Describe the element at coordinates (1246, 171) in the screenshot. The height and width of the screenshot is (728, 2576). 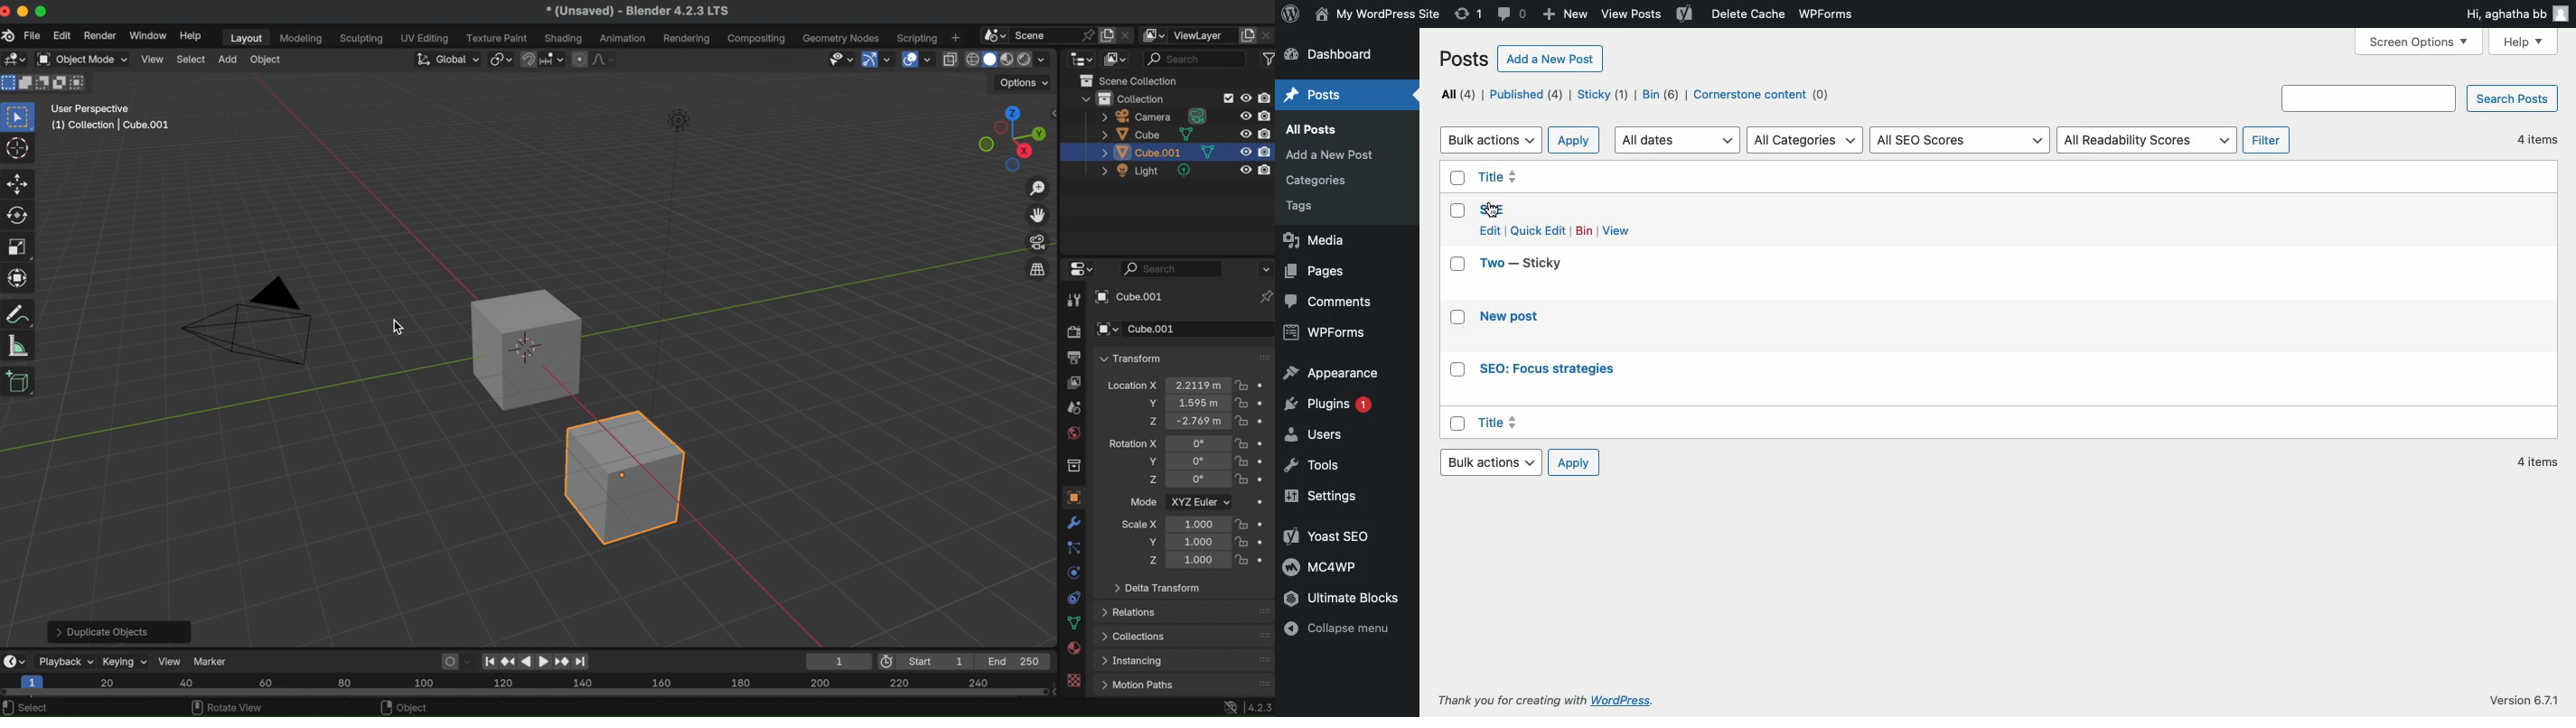
I see `hide in viewport` at that location.